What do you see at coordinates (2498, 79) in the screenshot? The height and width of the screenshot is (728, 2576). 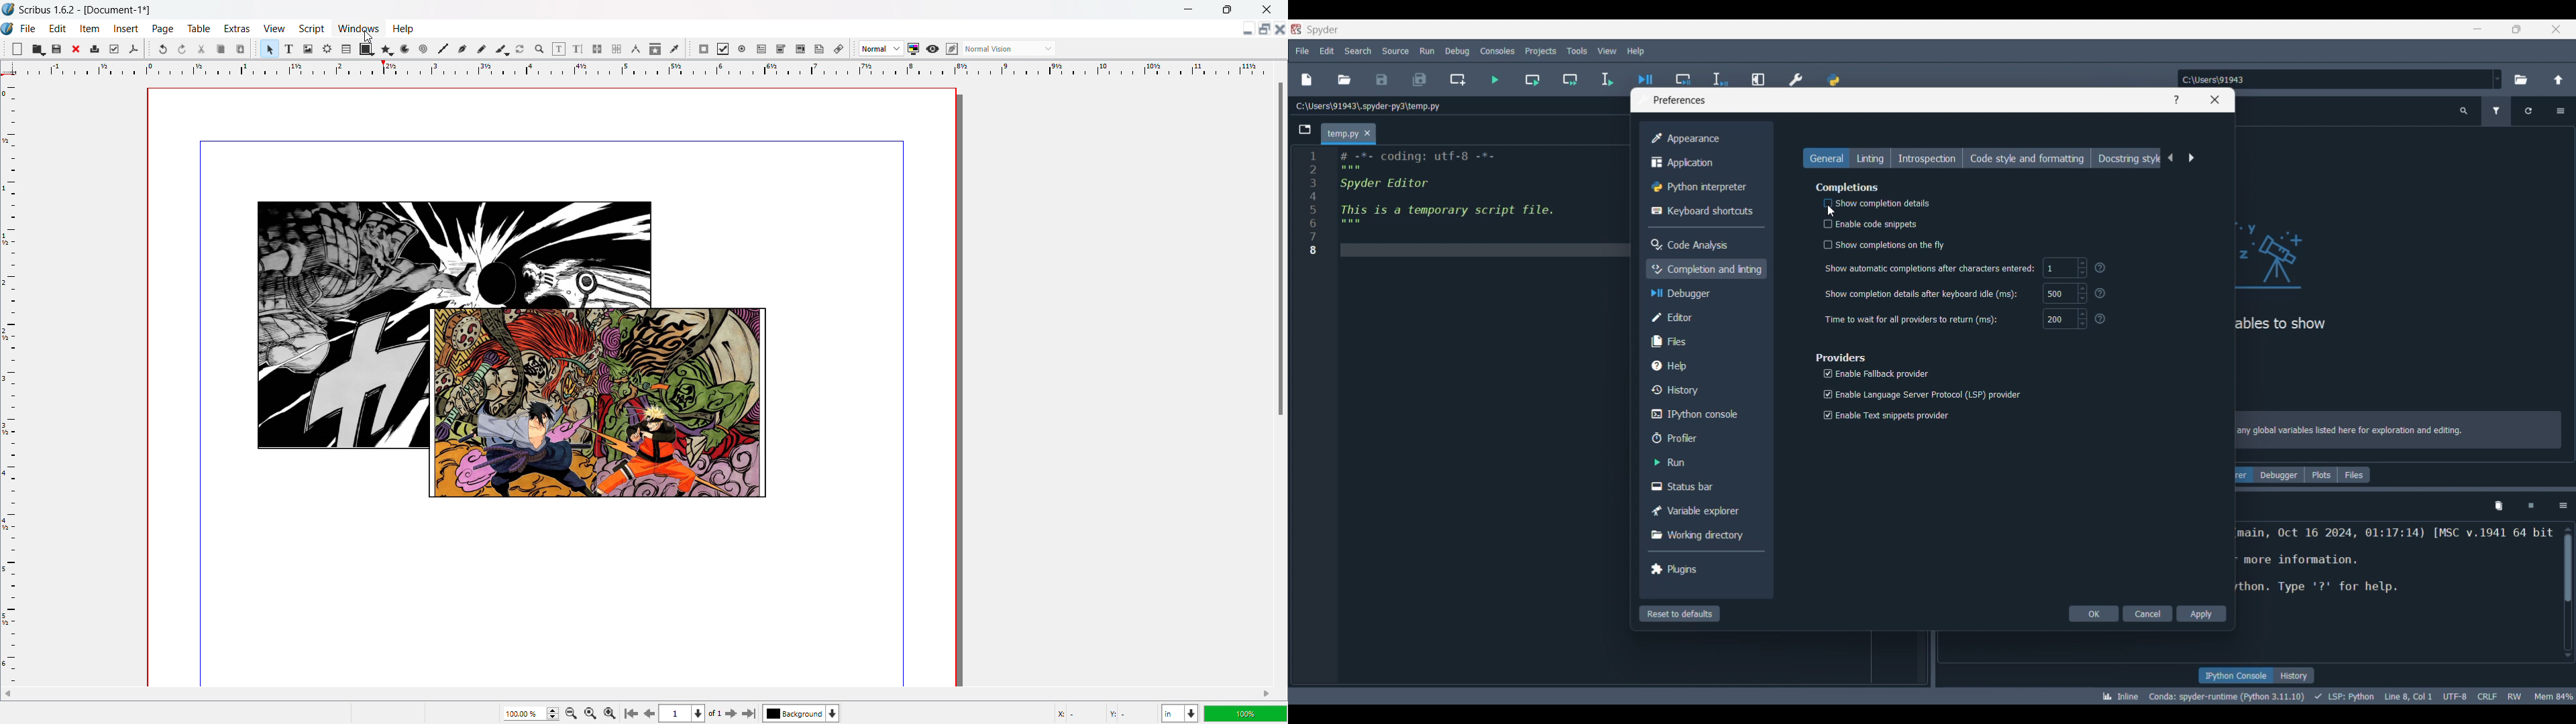 I see `Location options` at bounding box center [2498, 79].